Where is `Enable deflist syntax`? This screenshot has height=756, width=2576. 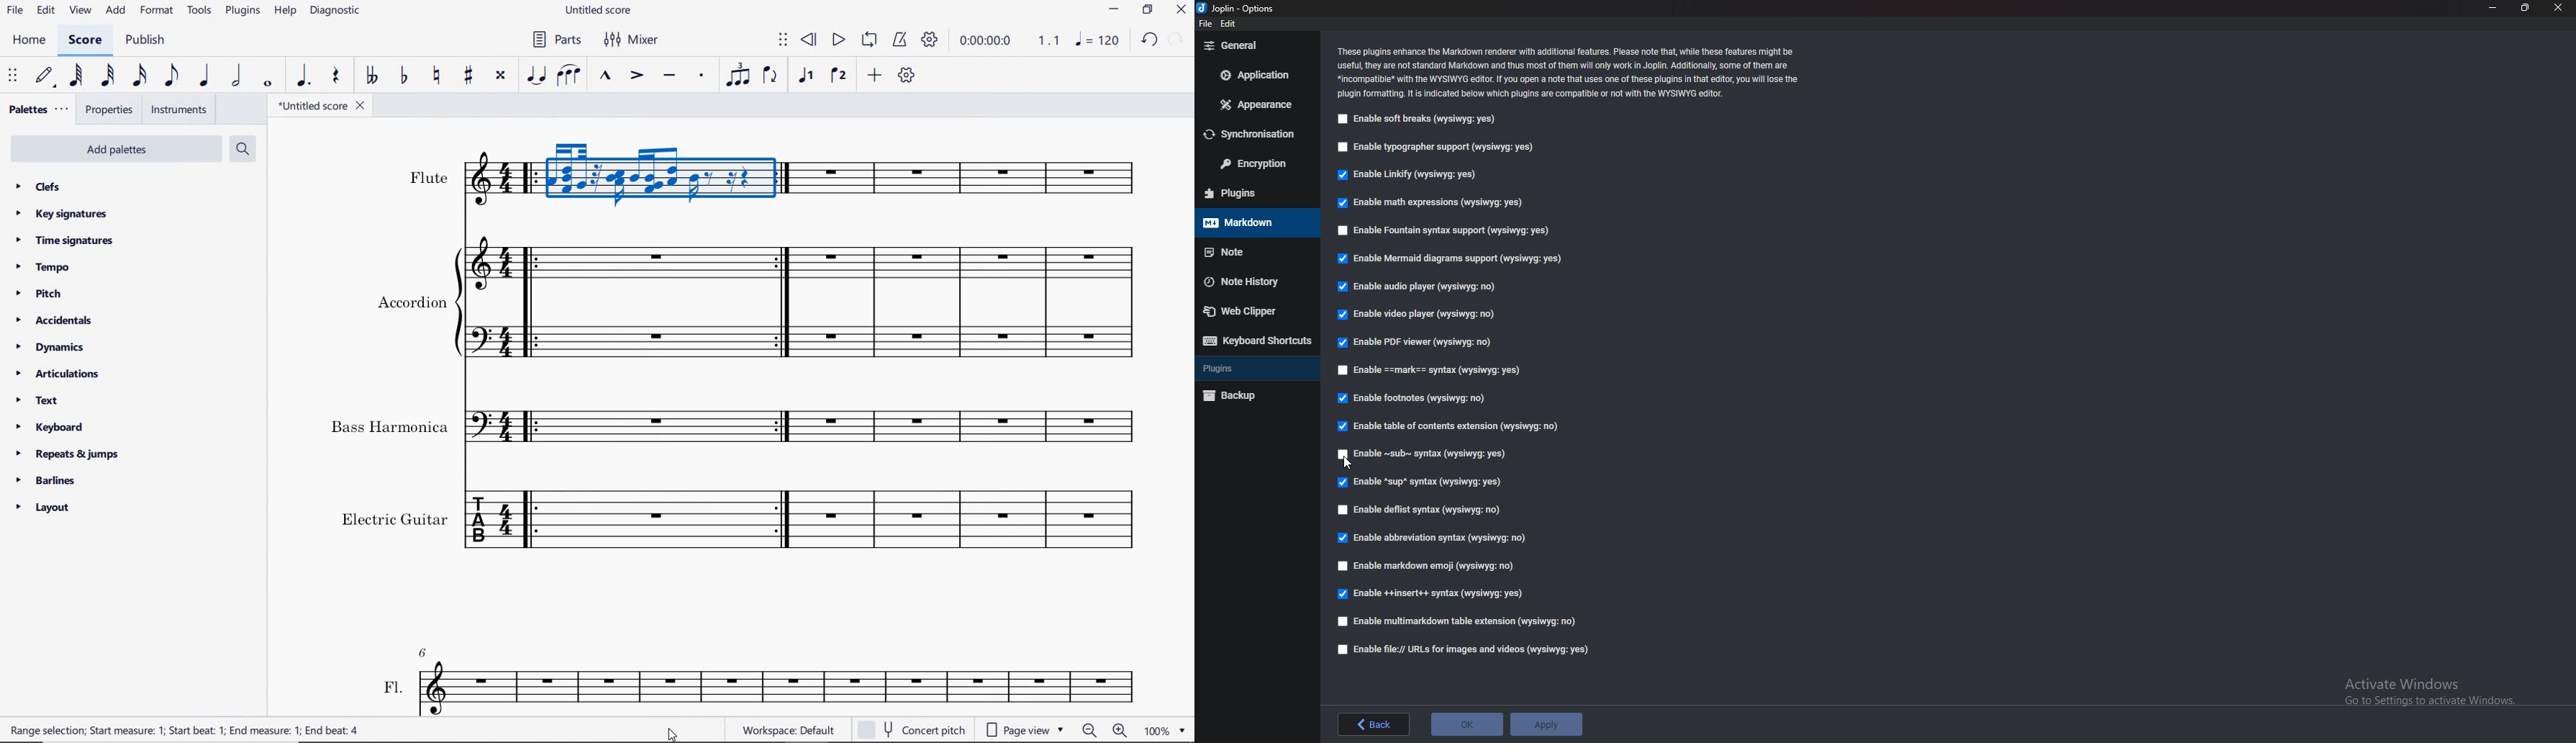 Enable deflist syntax is located at coordinates (1421, 509).